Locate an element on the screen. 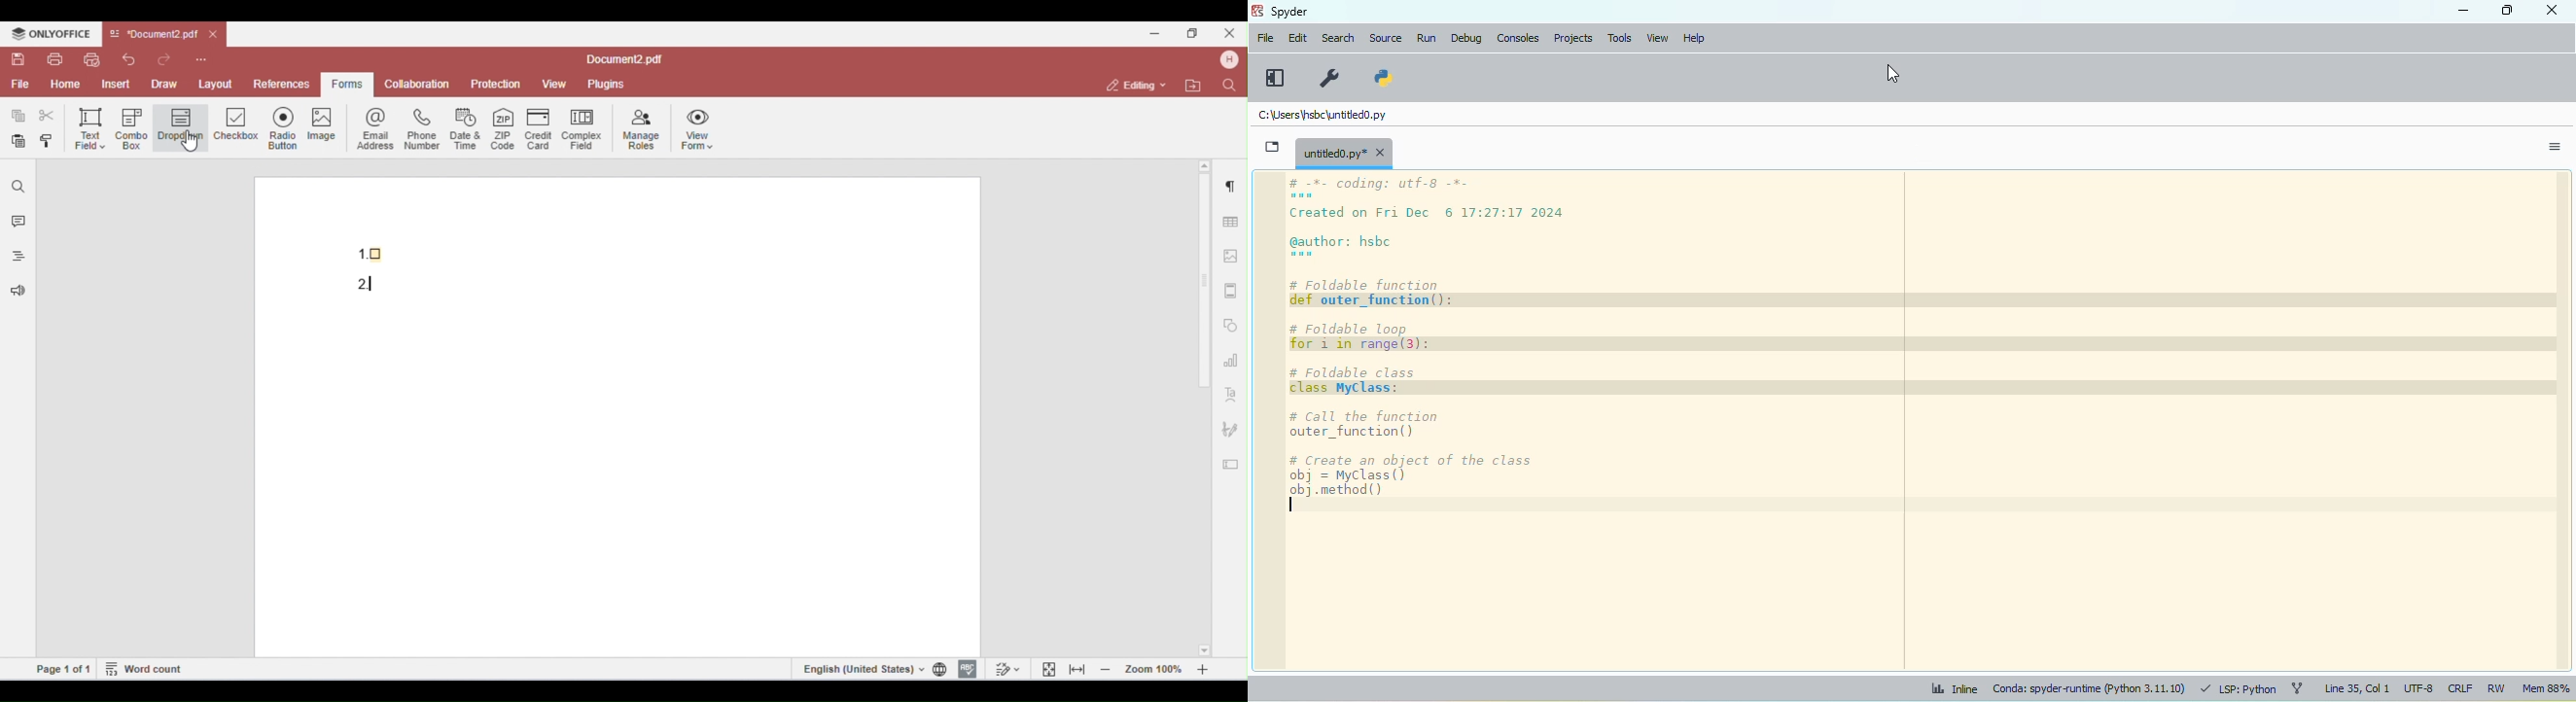 The width and height of the screenshot is (2576, 728). search is located at coordinates (1338, 38).